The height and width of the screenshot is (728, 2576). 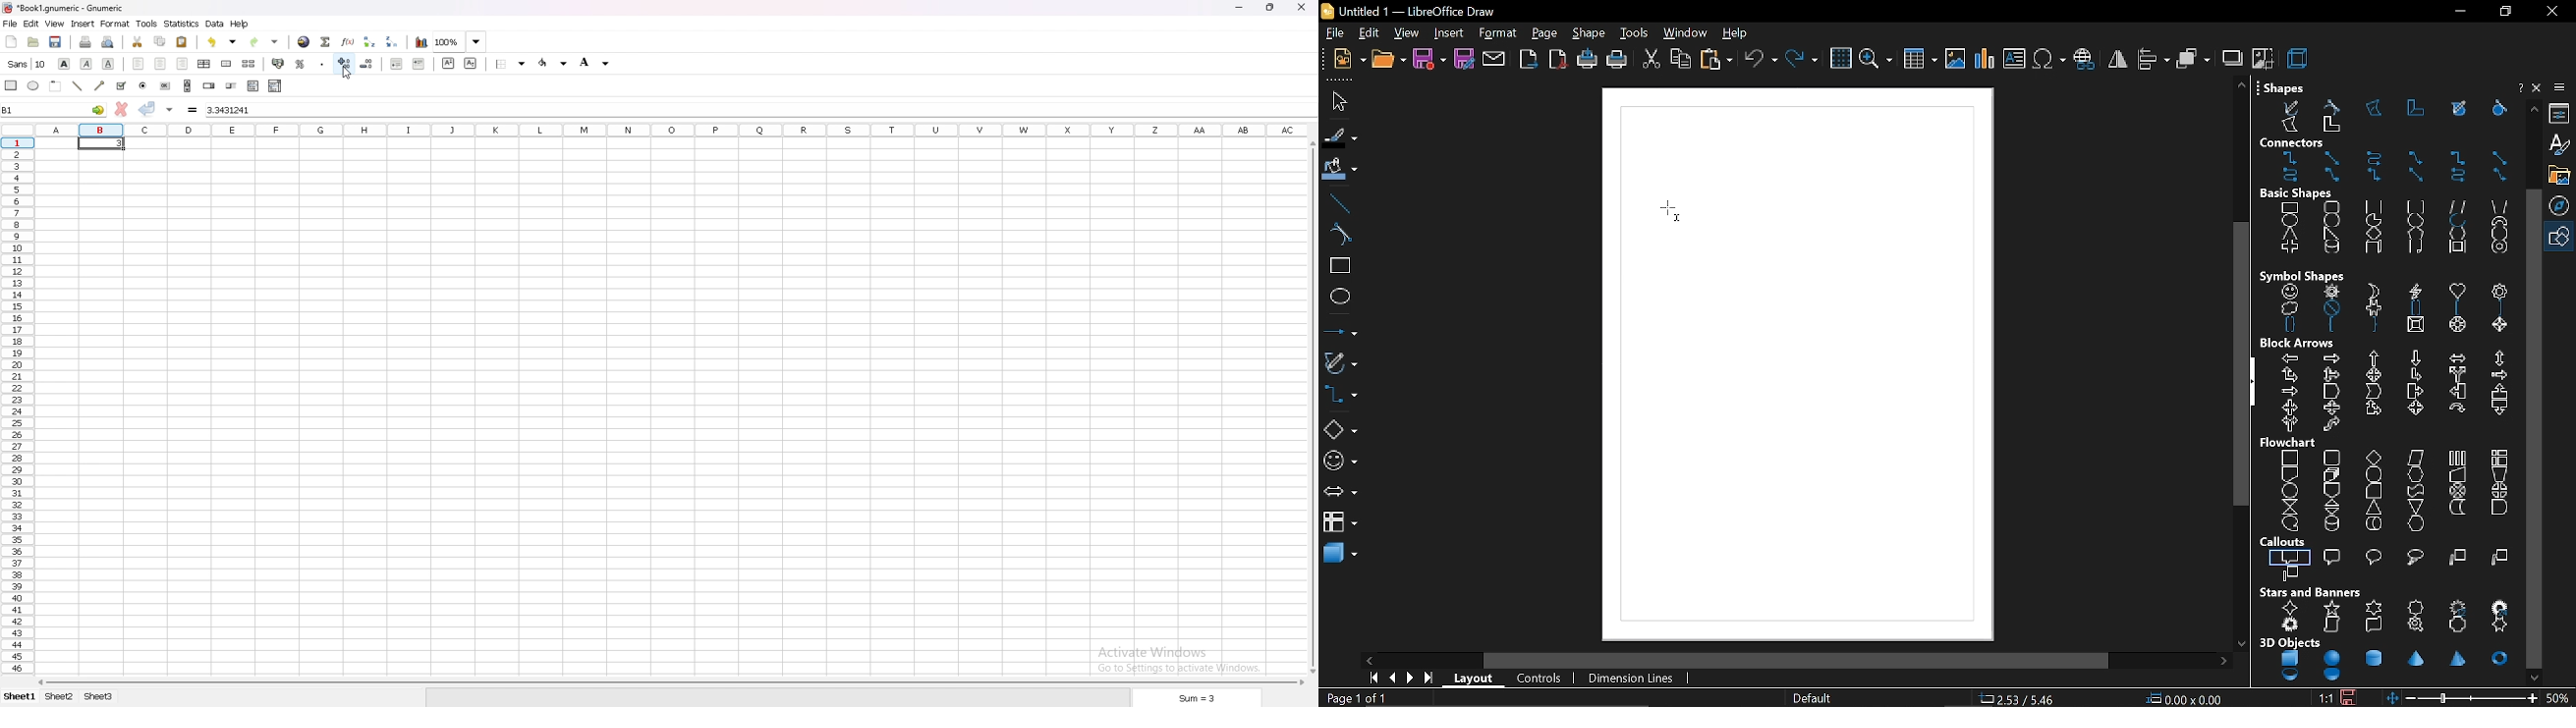 What do you see at coordinates (2456, 408) in the screenshot?
I see `circular arrow` at bounding box center [2456, 408].